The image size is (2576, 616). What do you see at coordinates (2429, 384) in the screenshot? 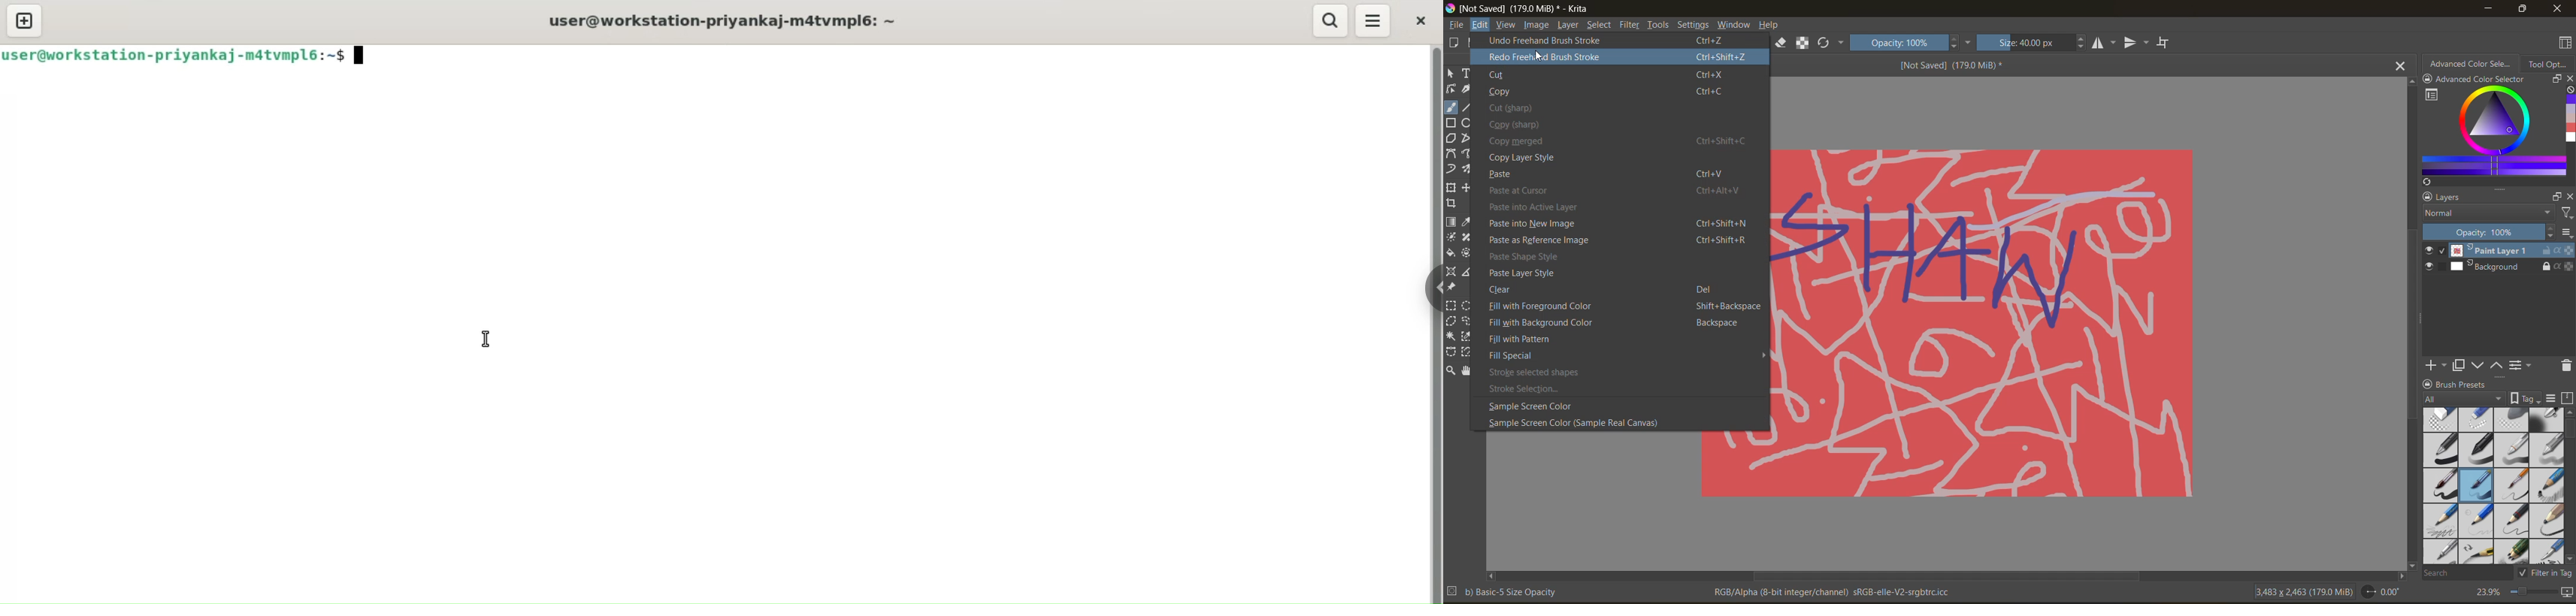
I see `lock docker` at bounding box center [2429, 384].